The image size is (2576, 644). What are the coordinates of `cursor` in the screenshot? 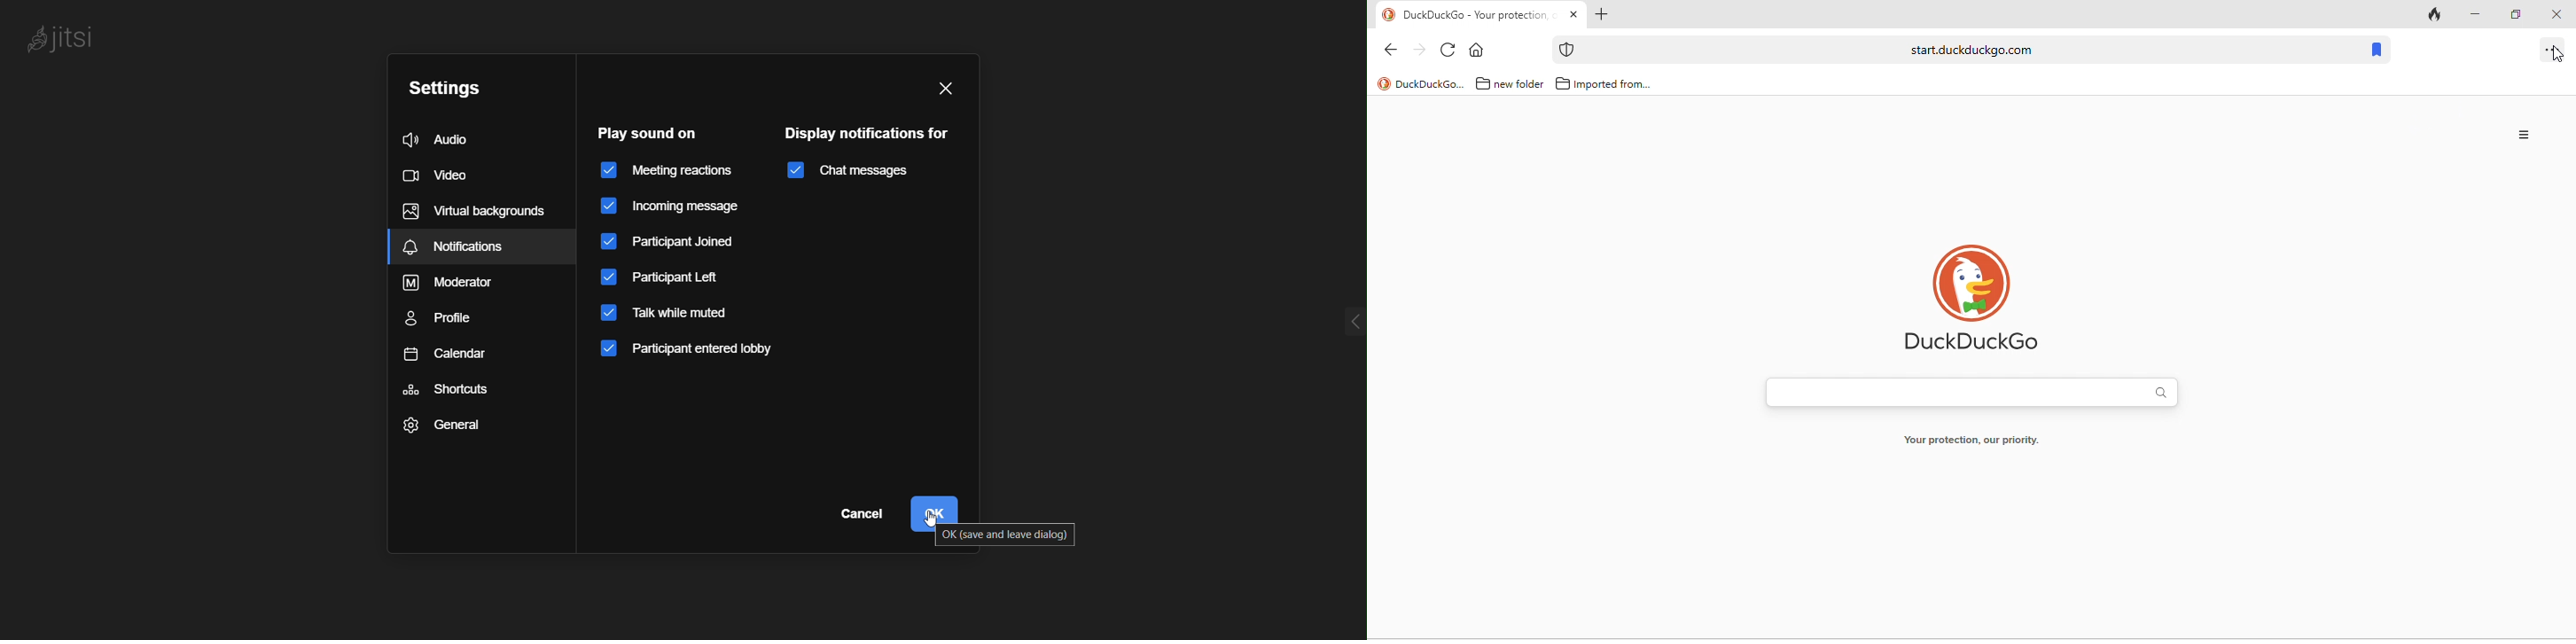 It's located at (2562, 57).